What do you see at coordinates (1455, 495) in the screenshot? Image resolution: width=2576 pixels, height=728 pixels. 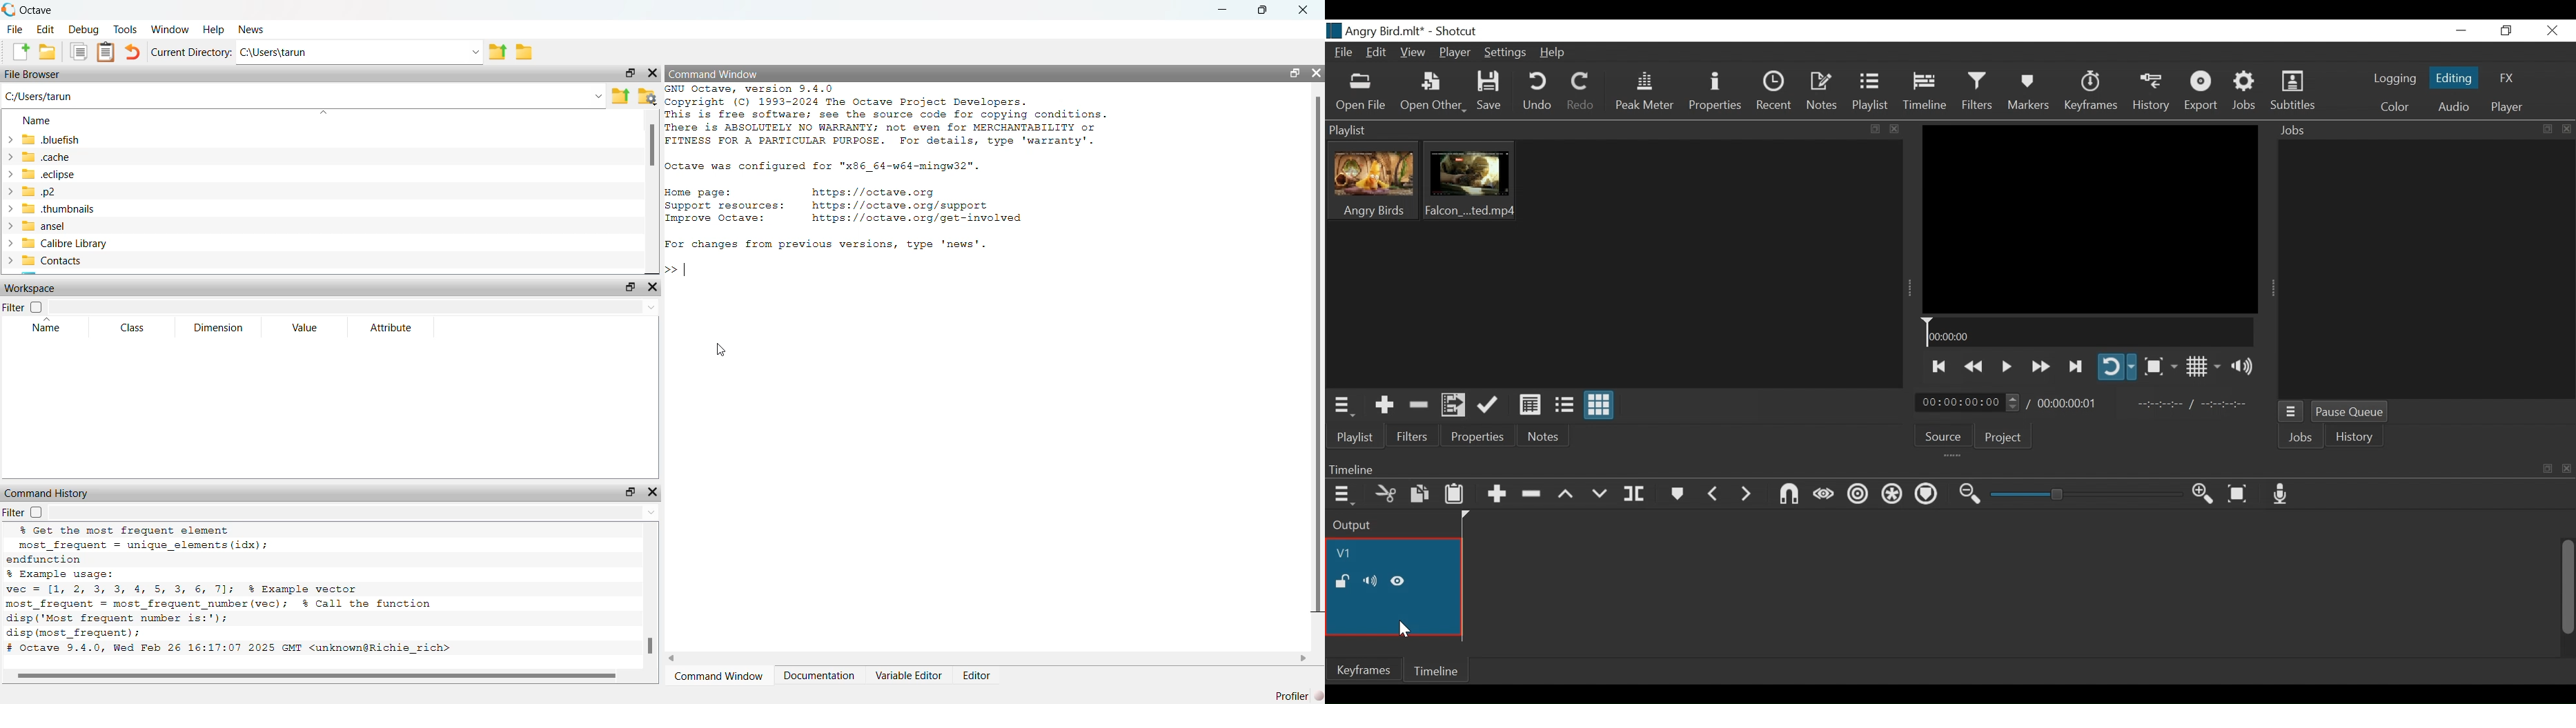 I see `Paste` at bounding box center [1455, 495].